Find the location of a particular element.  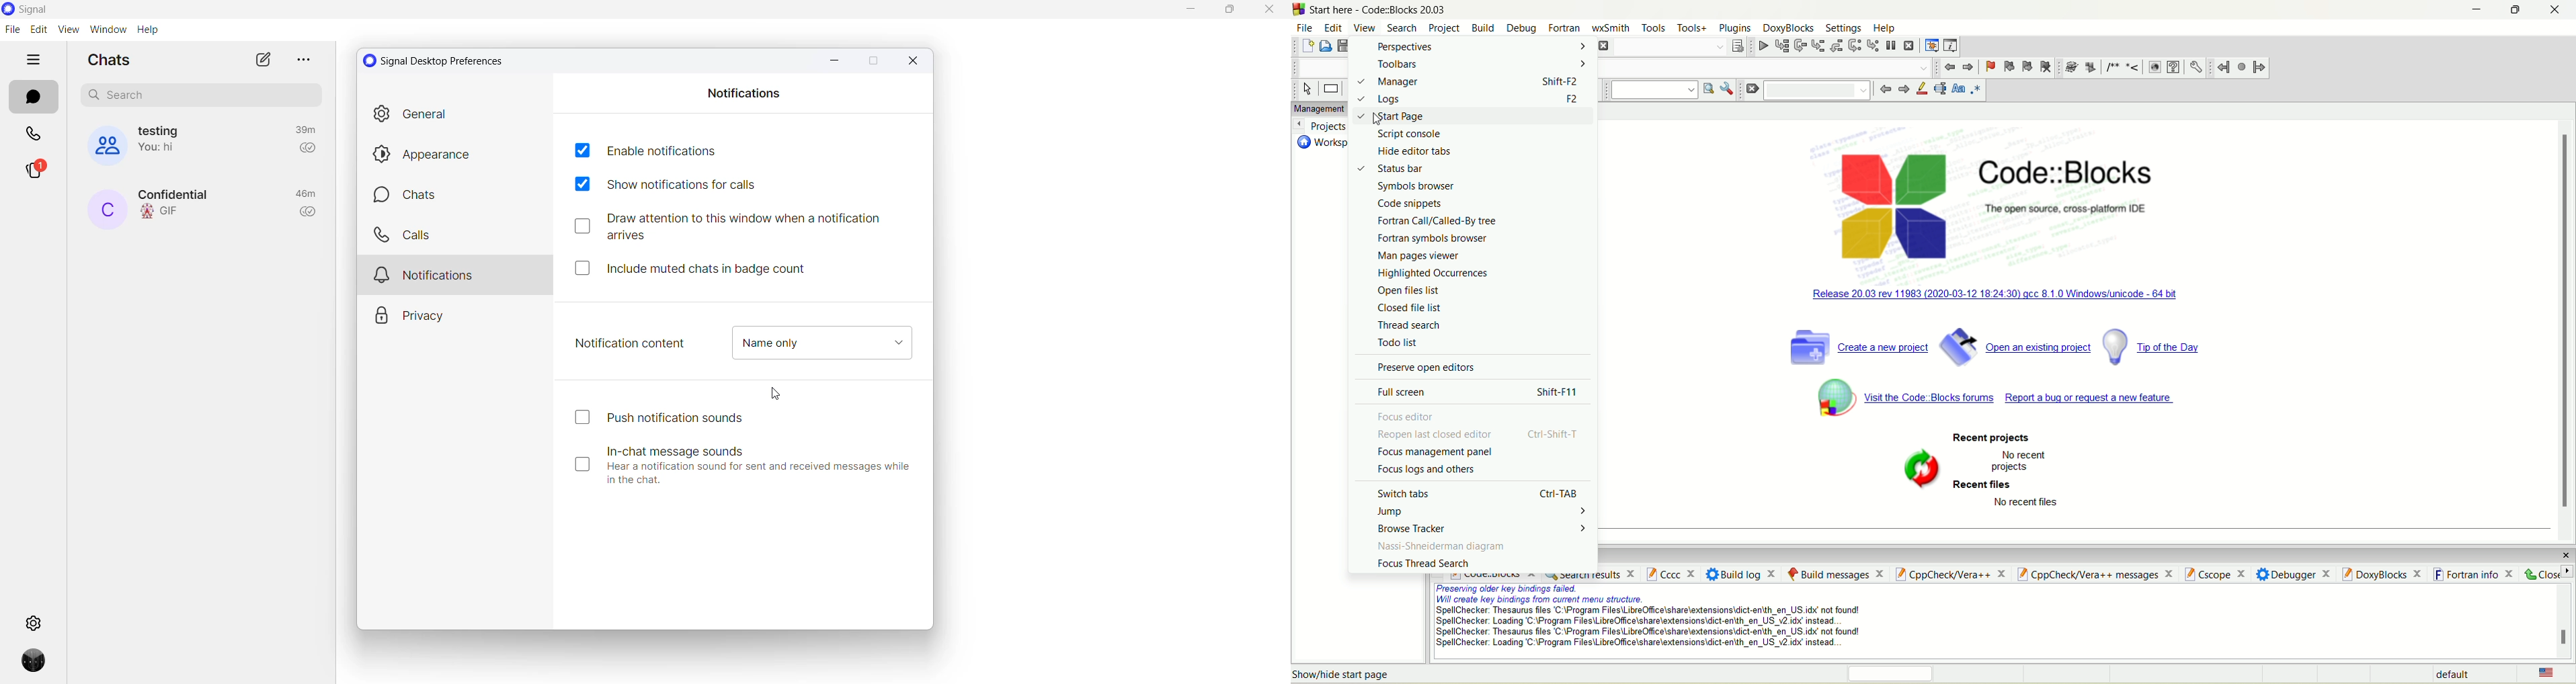

text search is located at coordinates (1651, 92).